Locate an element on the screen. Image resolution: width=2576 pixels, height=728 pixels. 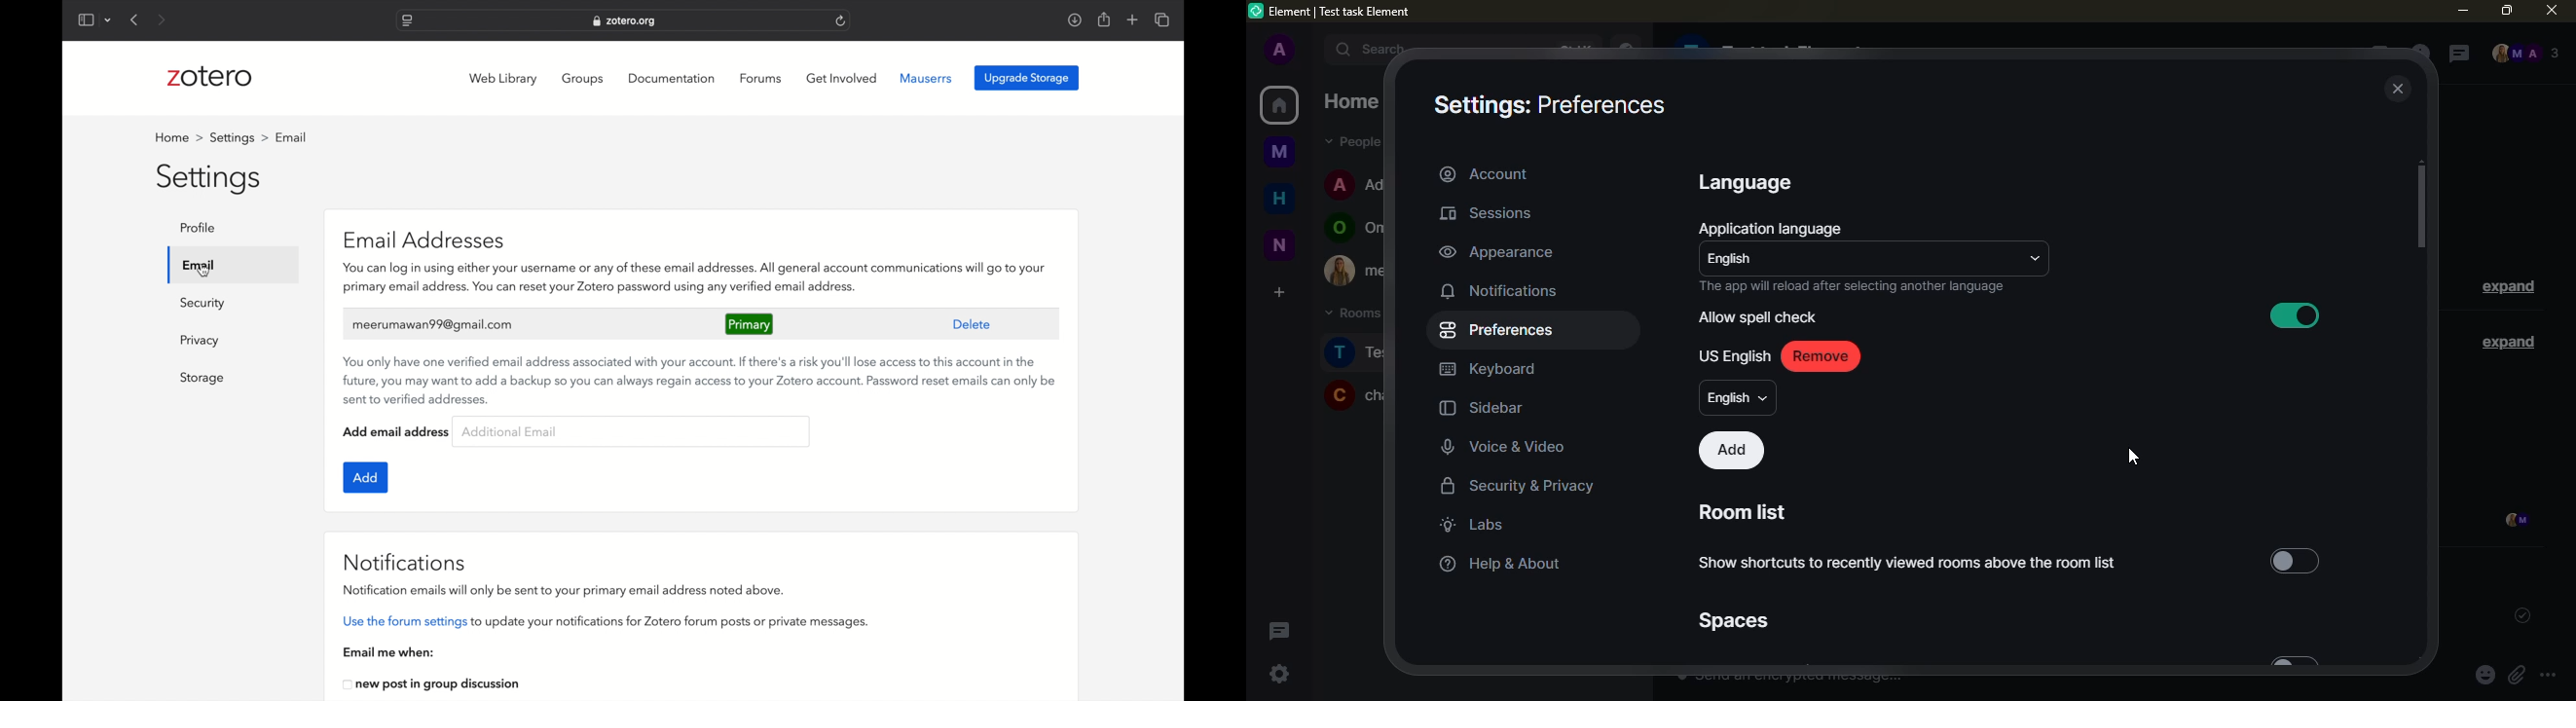
threads is located at coordinates (2455, 55).